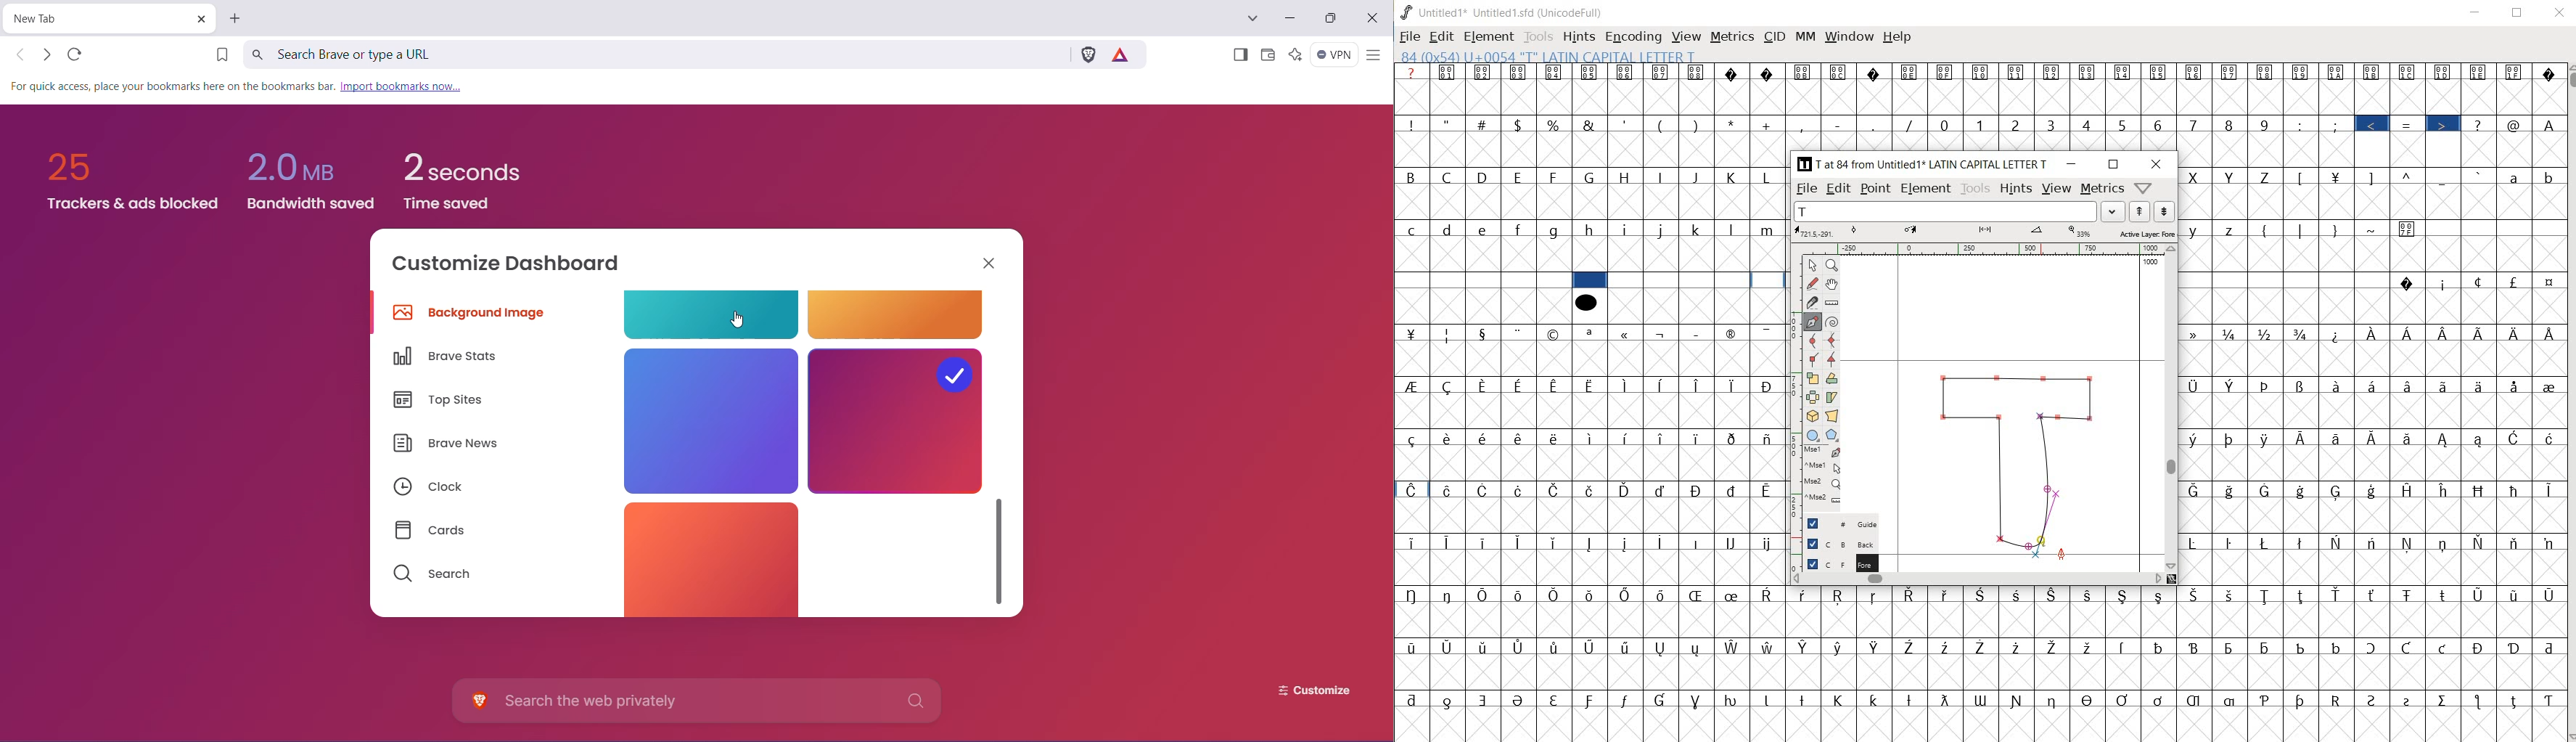 The image size is (2576, 756). What do you see at coordinates (1813, 360) in the screenshot?
I see `corner` at bounding box center [1813, 360].